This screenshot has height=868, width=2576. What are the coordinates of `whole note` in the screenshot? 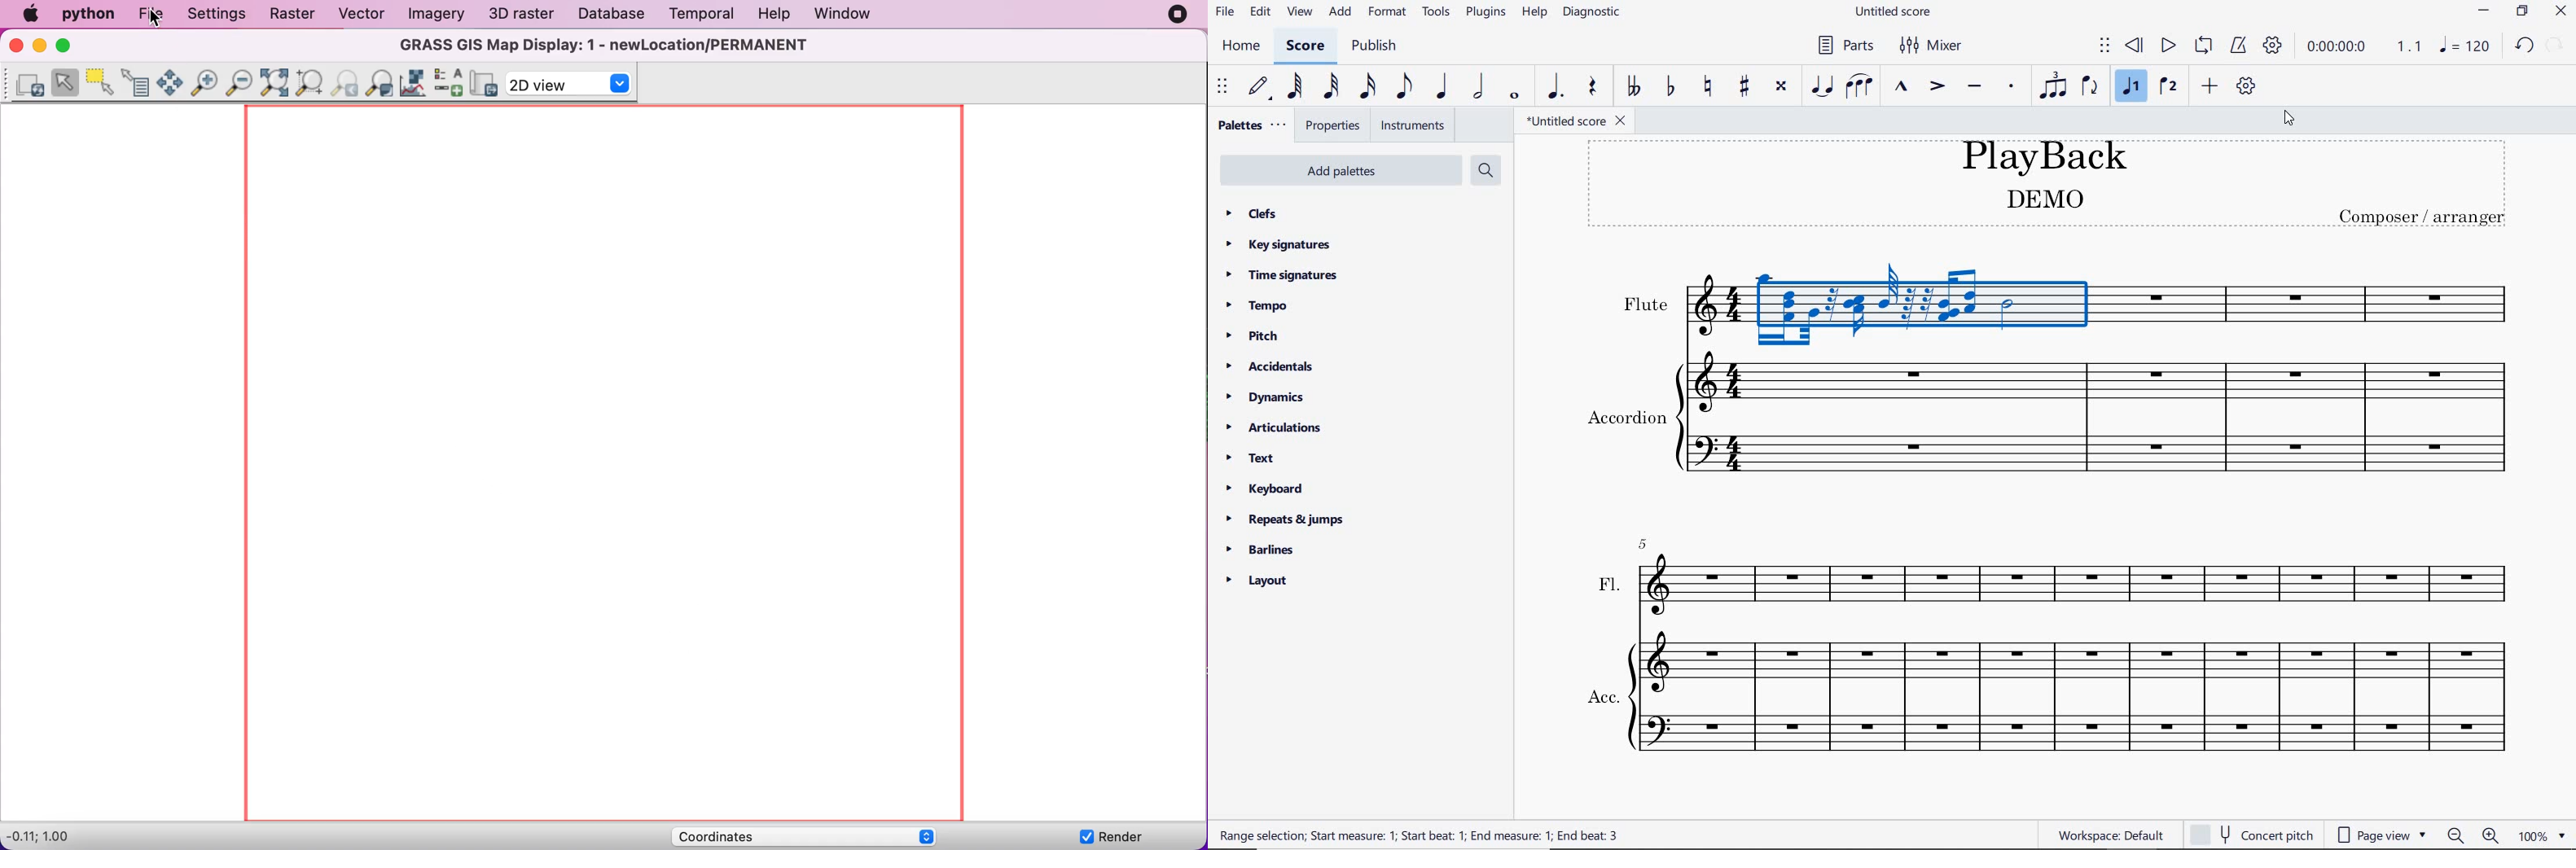 It's located at (1512, 97).